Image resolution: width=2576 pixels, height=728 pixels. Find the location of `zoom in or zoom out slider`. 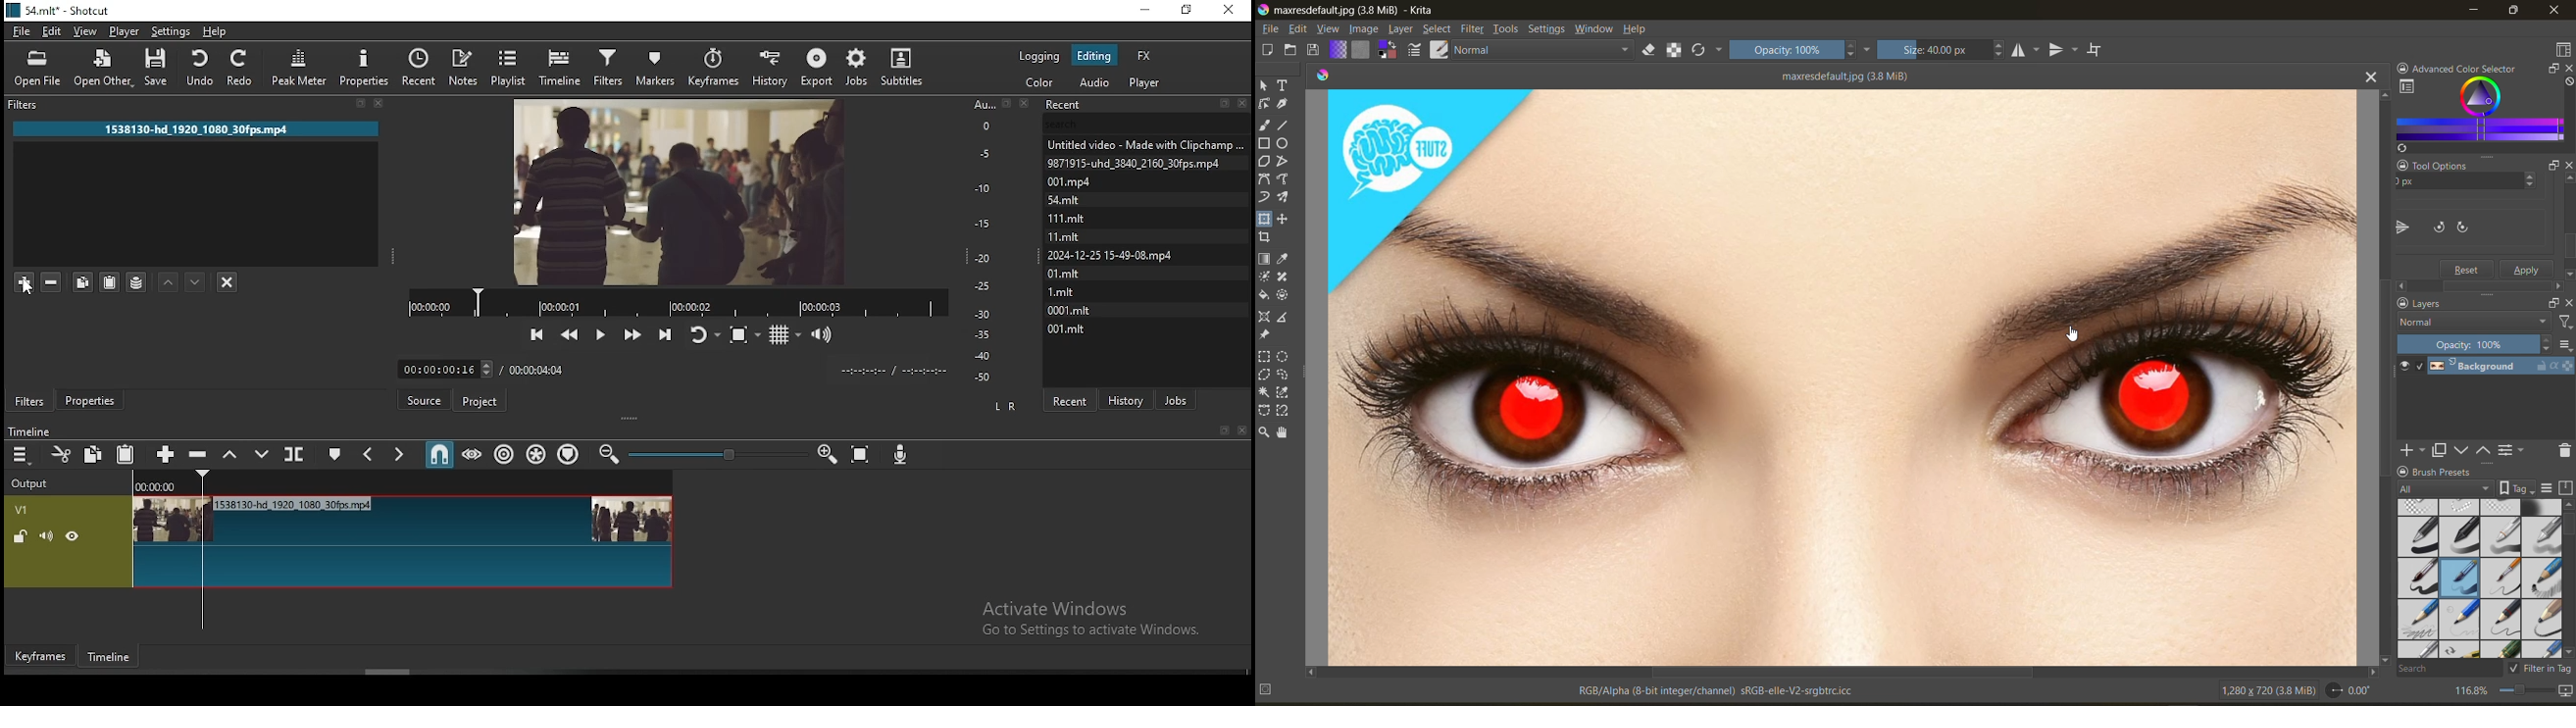

zoom in or zoom out slider is located at coordinates (718, 456).